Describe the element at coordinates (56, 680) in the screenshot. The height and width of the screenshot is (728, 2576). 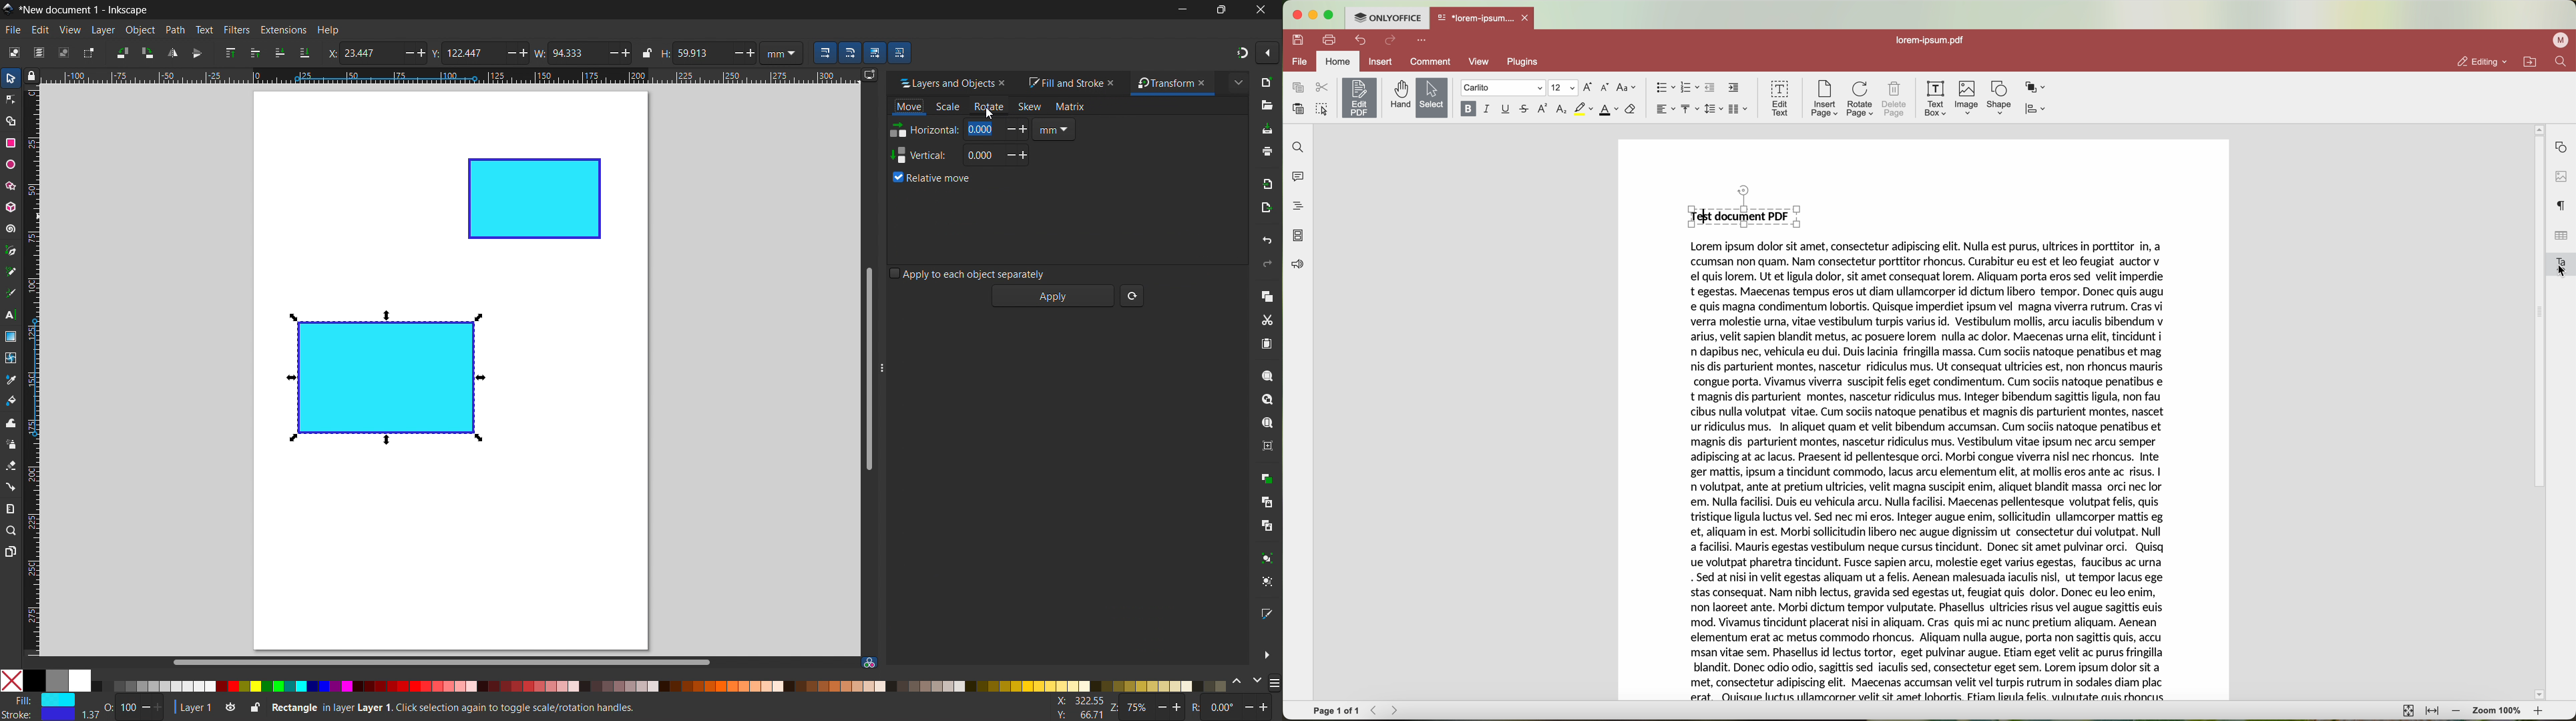
I see `grey` at that location.